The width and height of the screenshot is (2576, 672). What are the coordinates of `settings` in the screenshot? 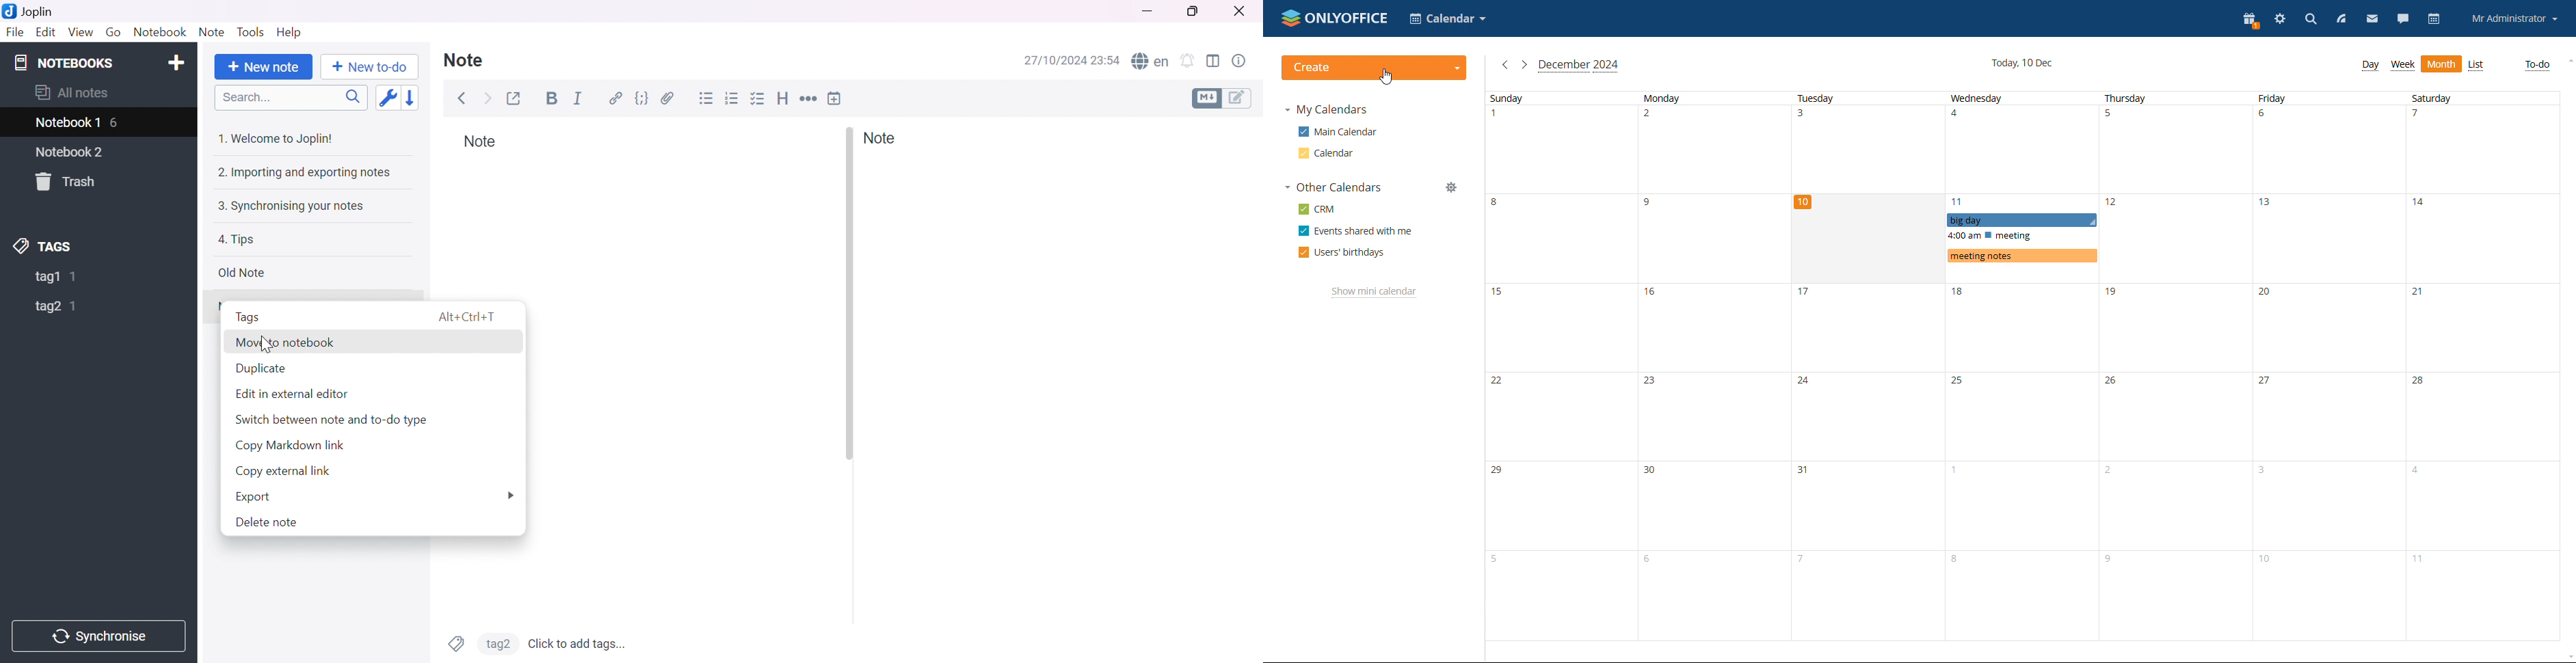 It's located at (2279, 18).